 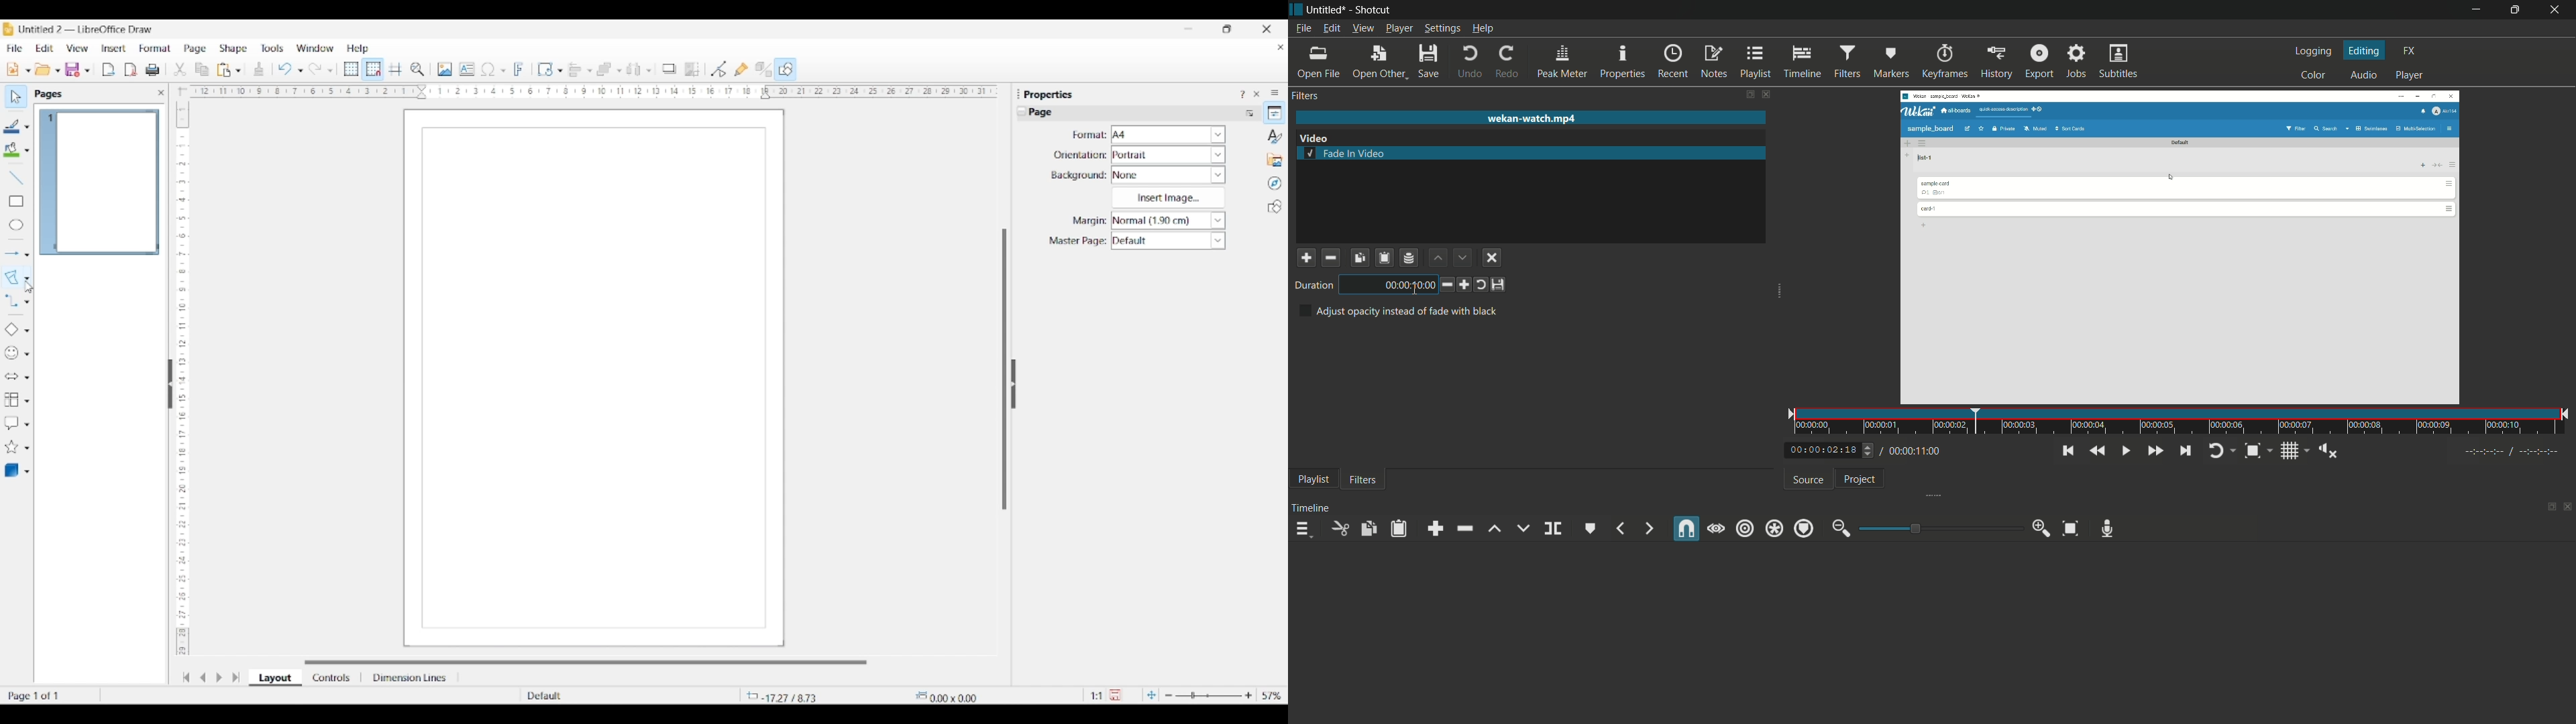 What do you see at coordinates (2039, 61) in the screenshot?
I see `export` at bounding box center [2039, 61].